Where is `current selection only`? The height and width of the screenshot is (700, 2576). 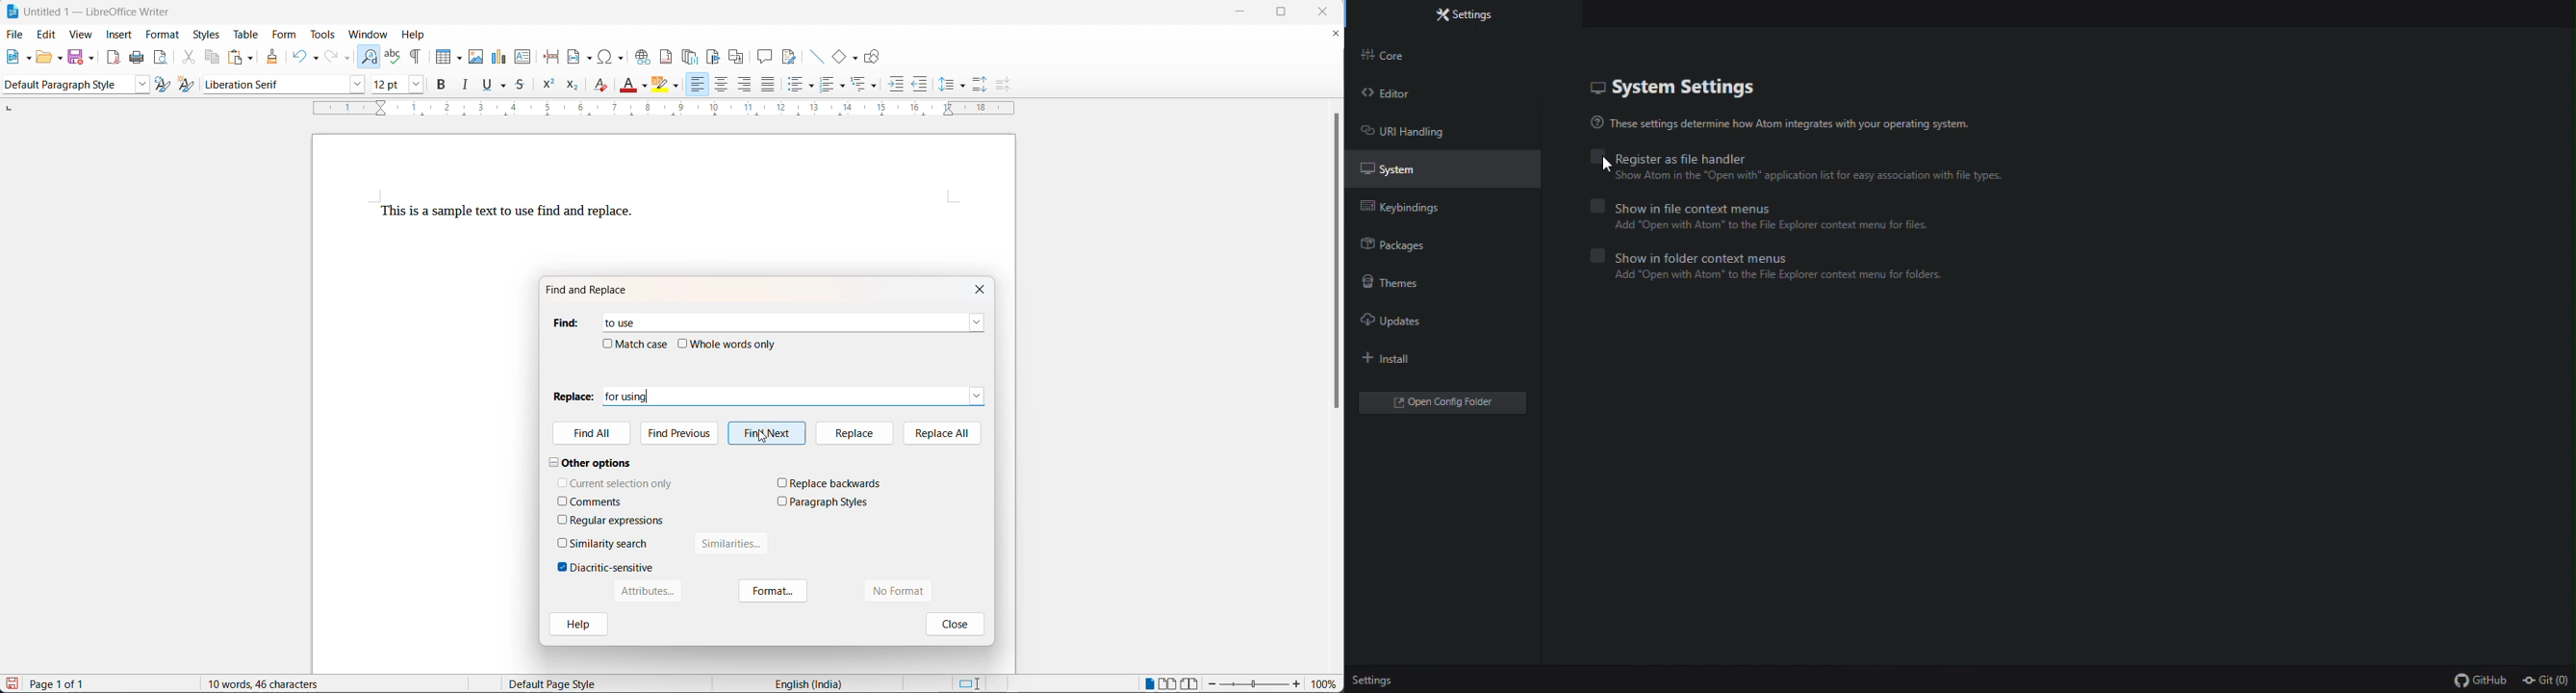 current selection only is located at coordinates (622, 483).